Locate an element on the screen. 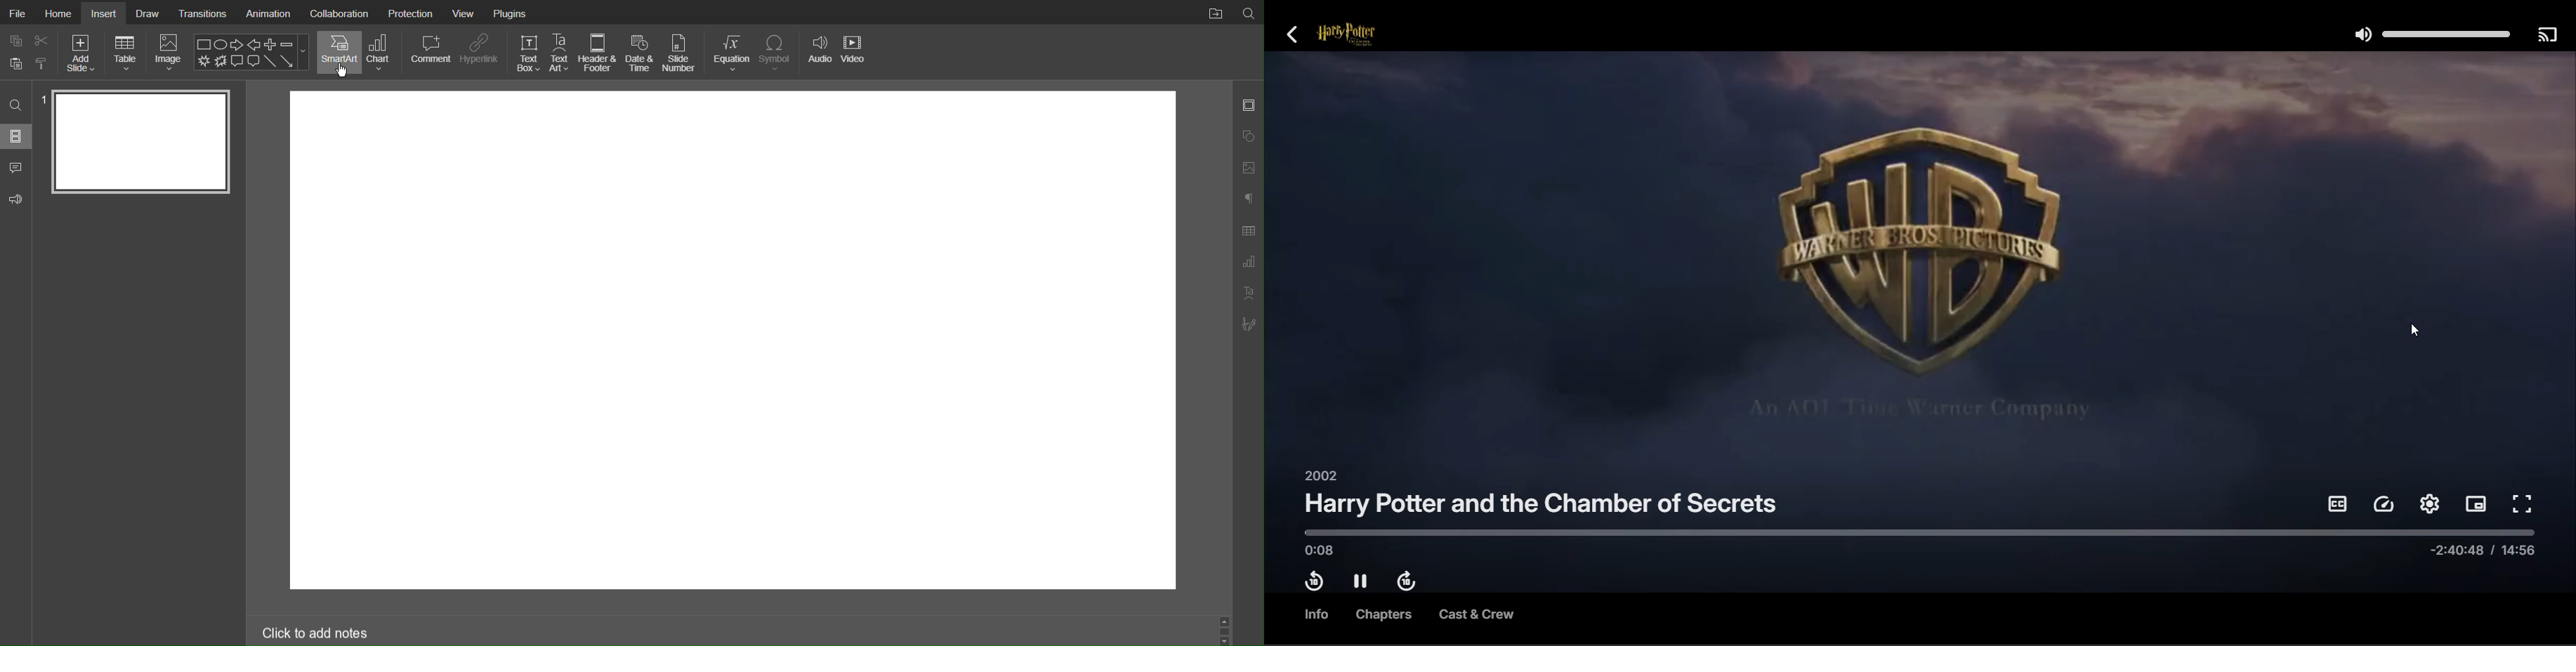 This screenshot has width=2576, height=672. Slide 1 is located at coordinates (144, 141).